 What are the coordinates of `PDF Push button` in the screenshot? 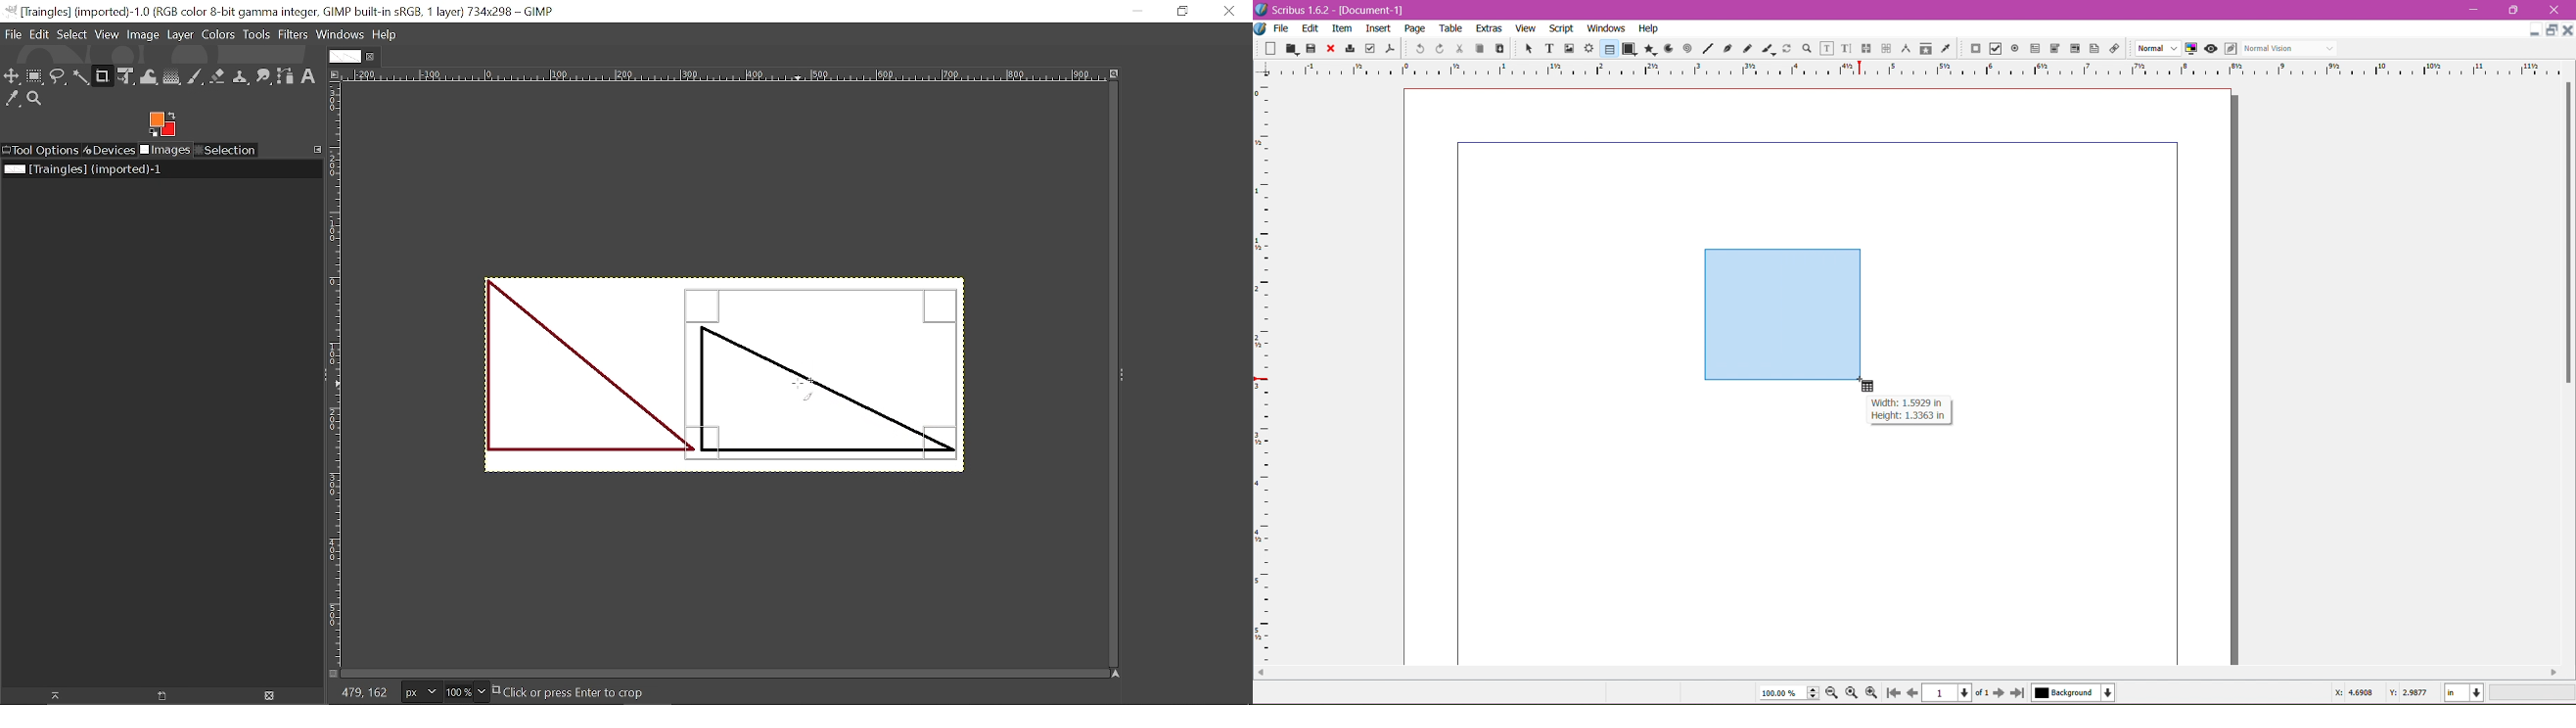 It's located at (1974, 49).